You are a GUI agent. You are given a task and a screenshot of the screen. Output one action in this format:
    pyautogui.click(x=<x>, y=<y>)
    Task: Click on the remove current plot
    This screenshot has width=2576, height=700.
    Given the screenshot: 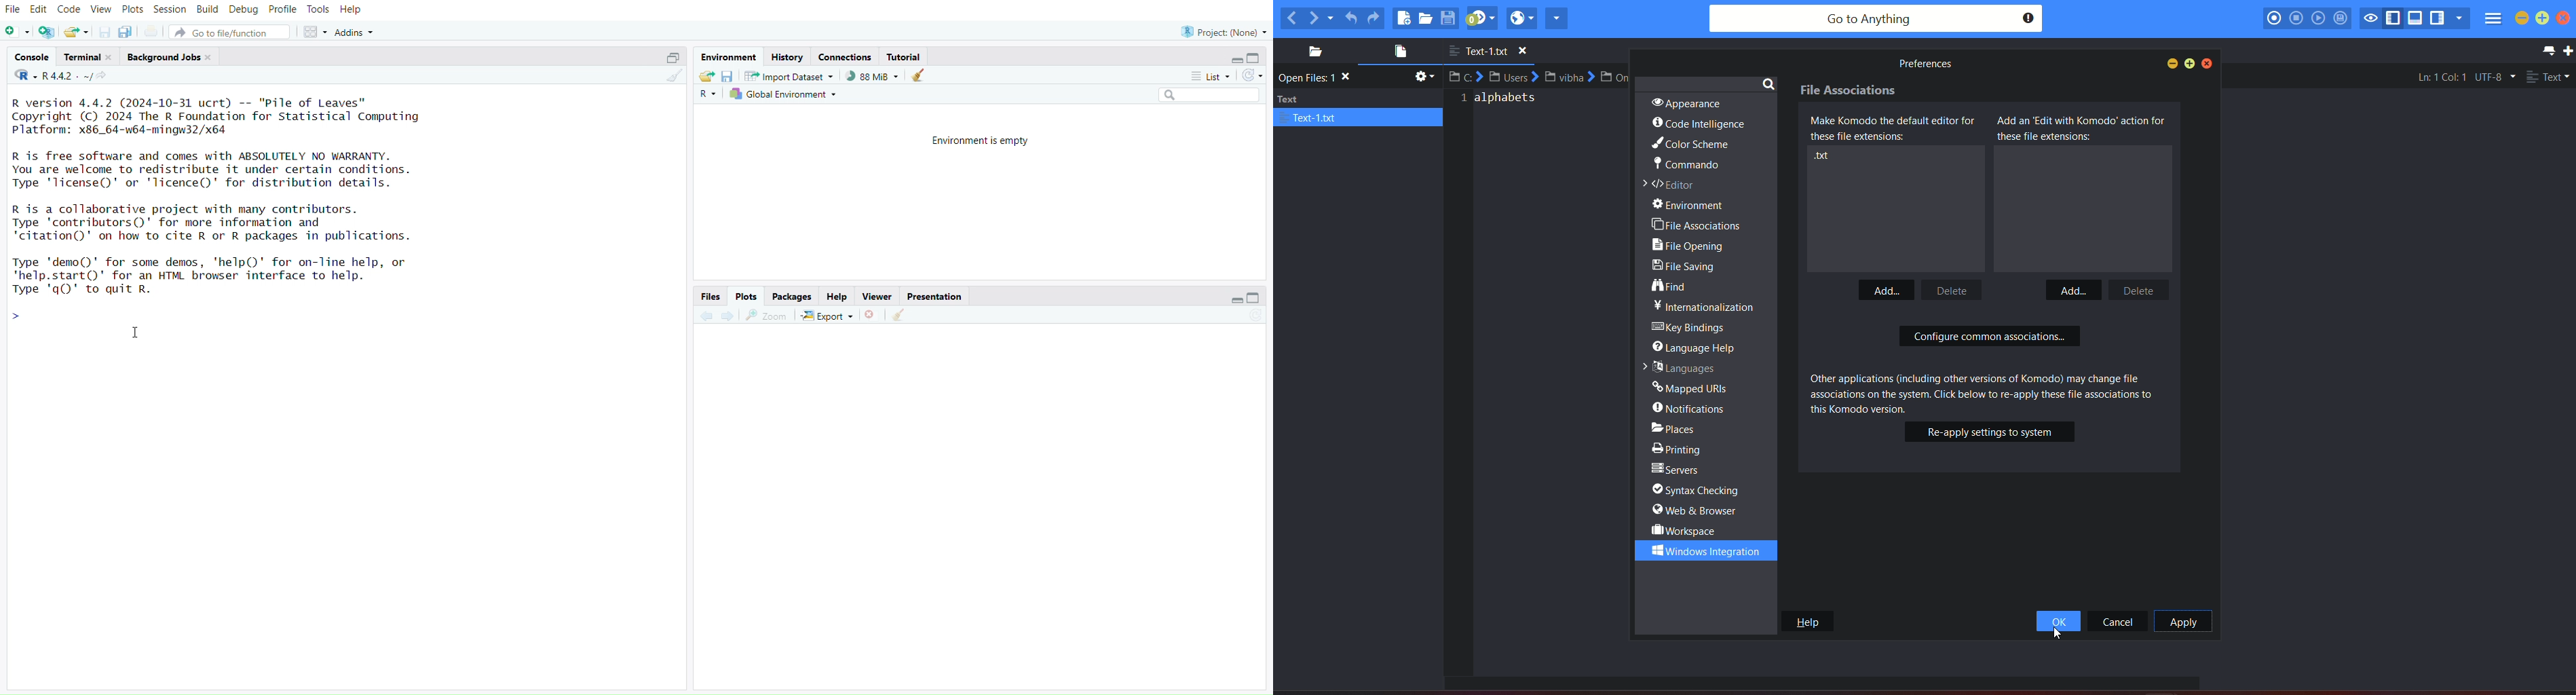 What is the action you would take?
    pyautogui.click(x=872, y=315)
    